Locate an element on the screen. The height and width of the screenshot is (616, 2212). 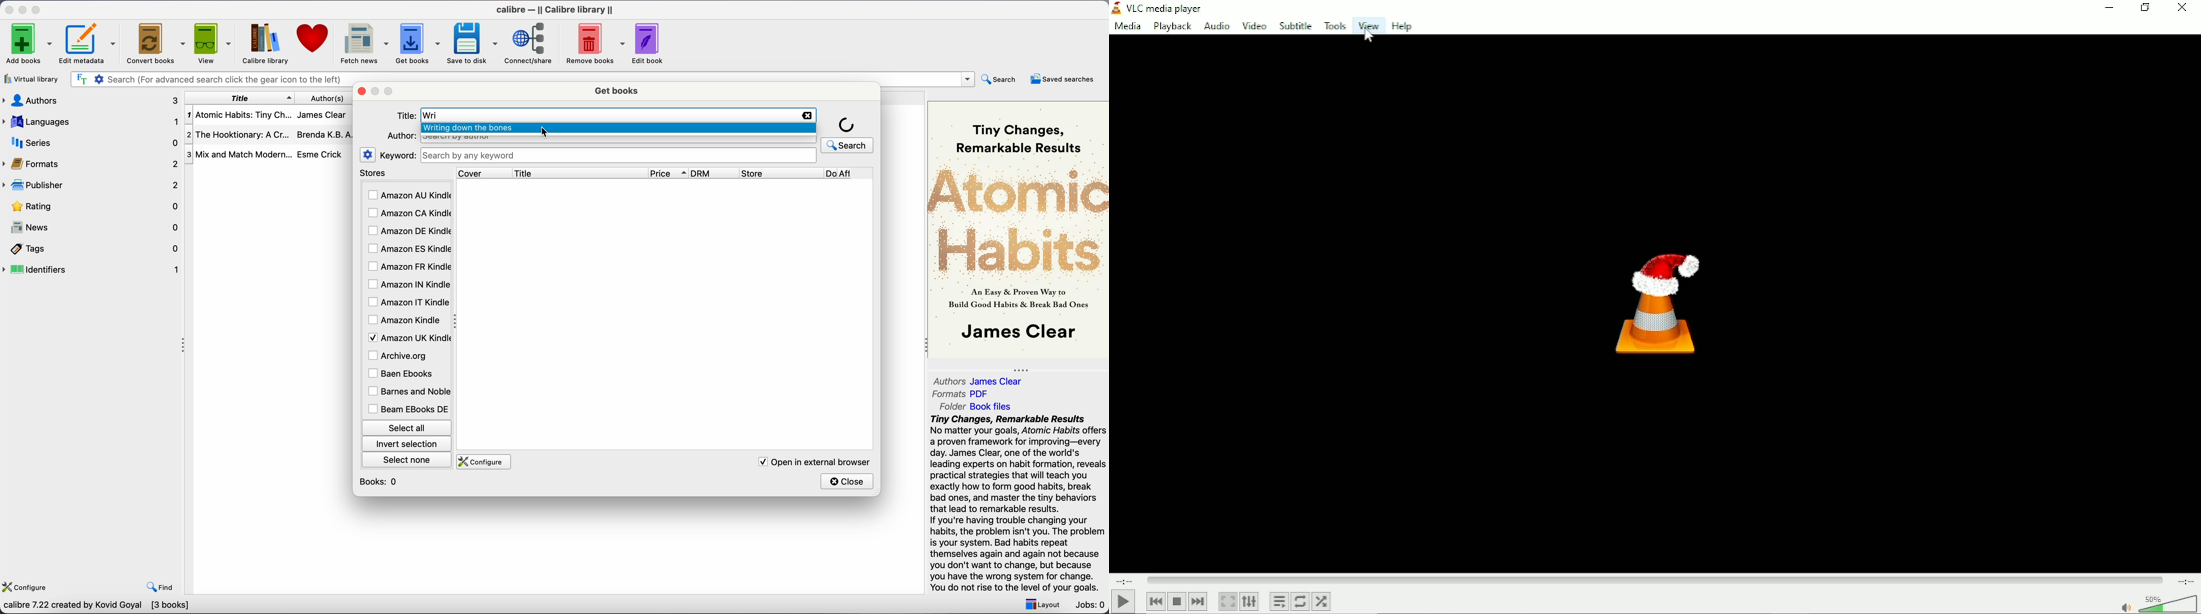
publisher is located at coordinates (93, 185).